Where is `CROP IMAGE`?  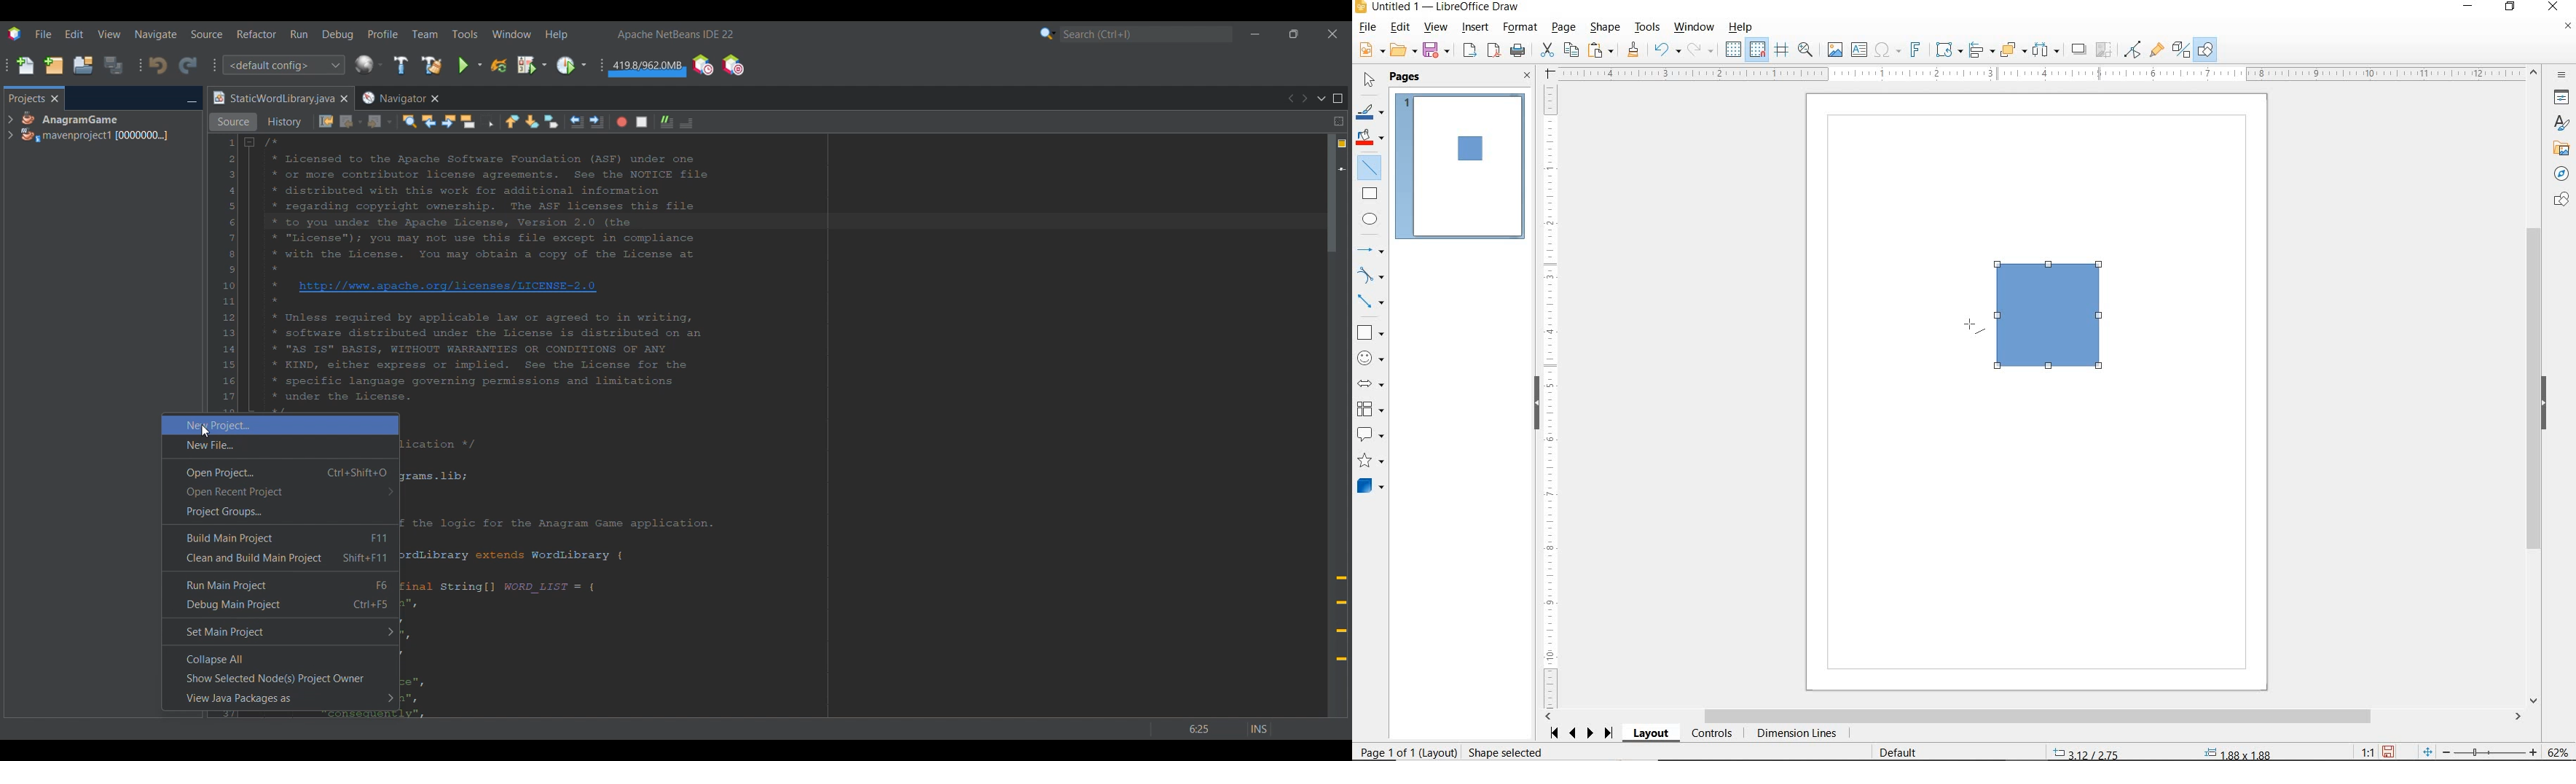 CROP IMAGE is located at coordinates (2105, 50).